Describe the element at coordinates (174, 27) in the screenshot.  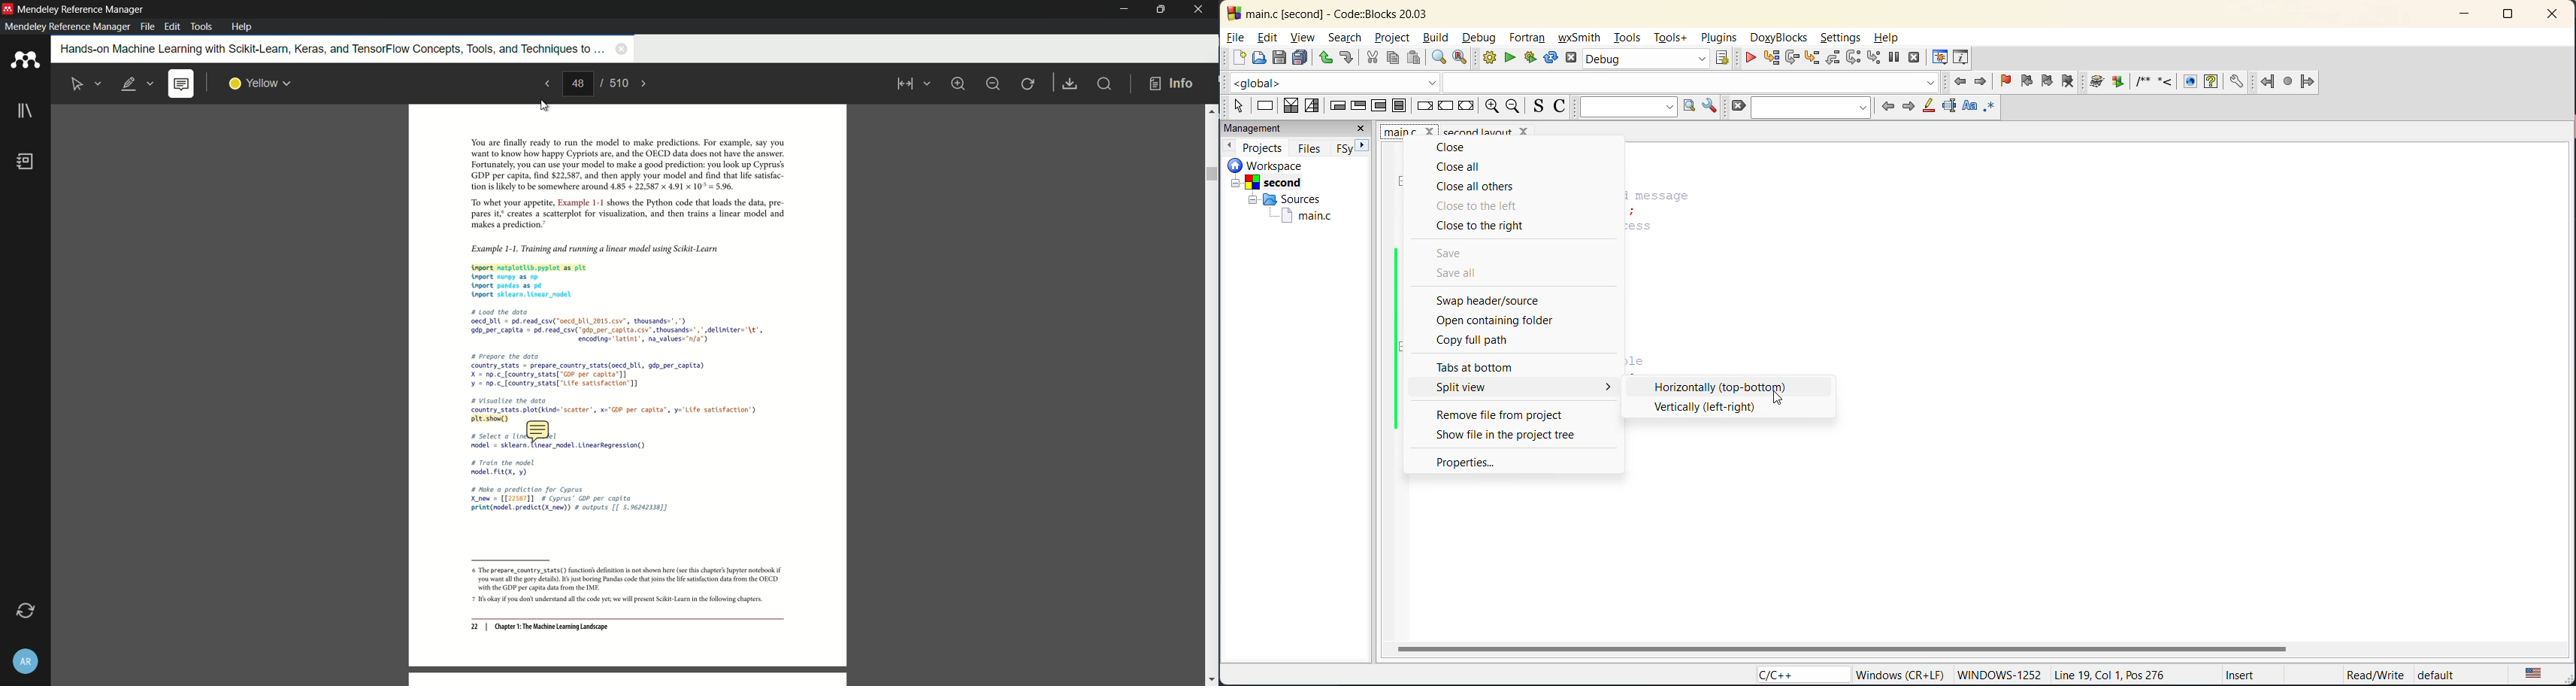
I see `edit menu` at that location.